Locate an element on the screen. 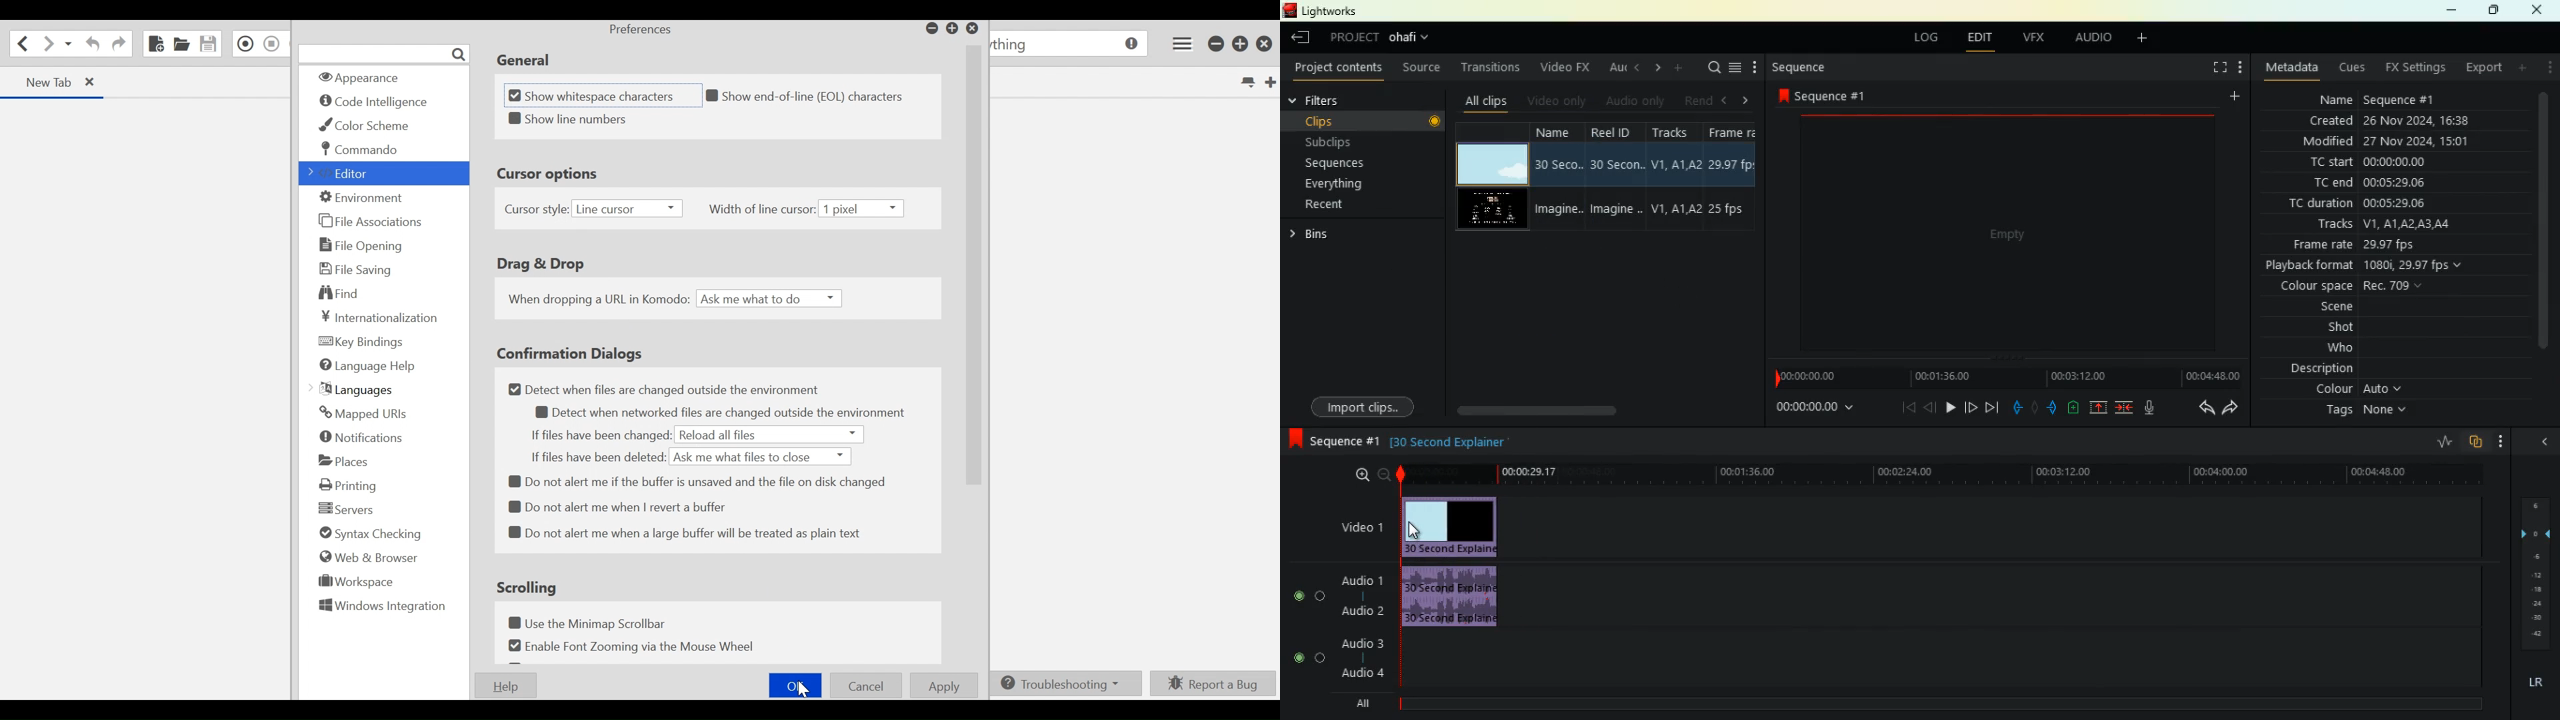 Image resolution: width=2576 pixels, height=728 pixels. overlap is located at coordinates (2474, 444).